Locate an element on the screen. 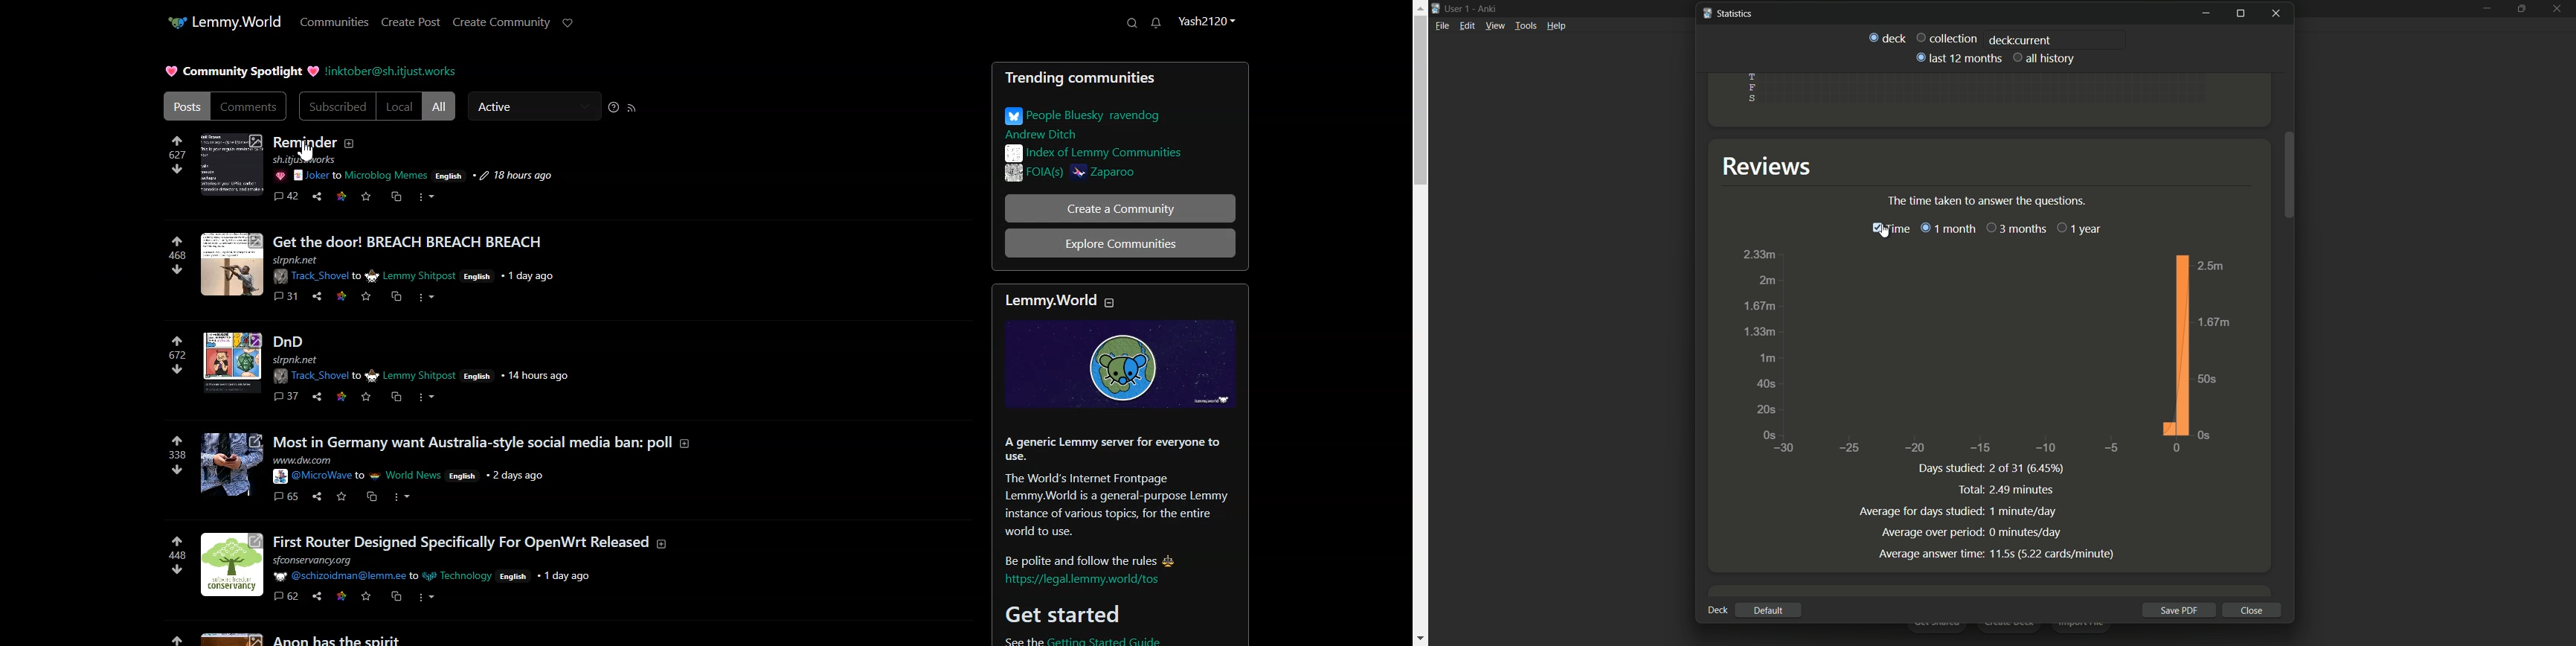  1 minutes per day is located at coordinates (2024, 512).